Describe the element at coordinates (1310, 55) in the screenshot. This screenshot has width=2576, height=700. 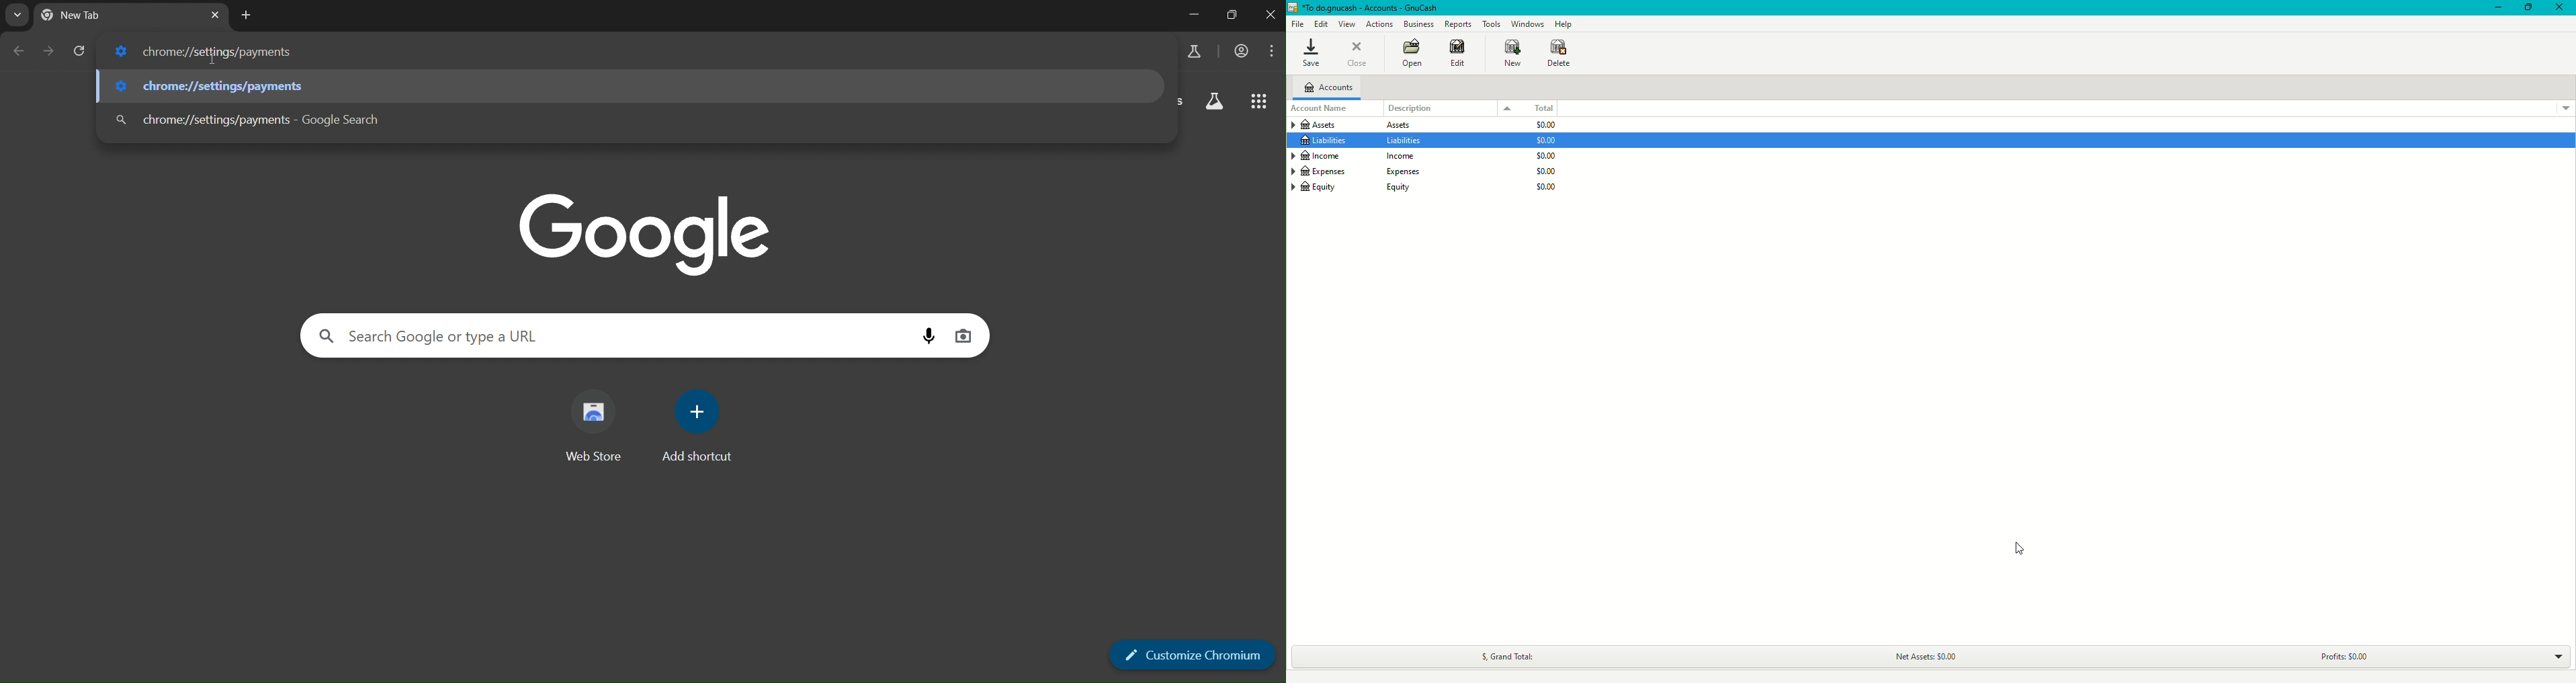
I see `Save` at that location.